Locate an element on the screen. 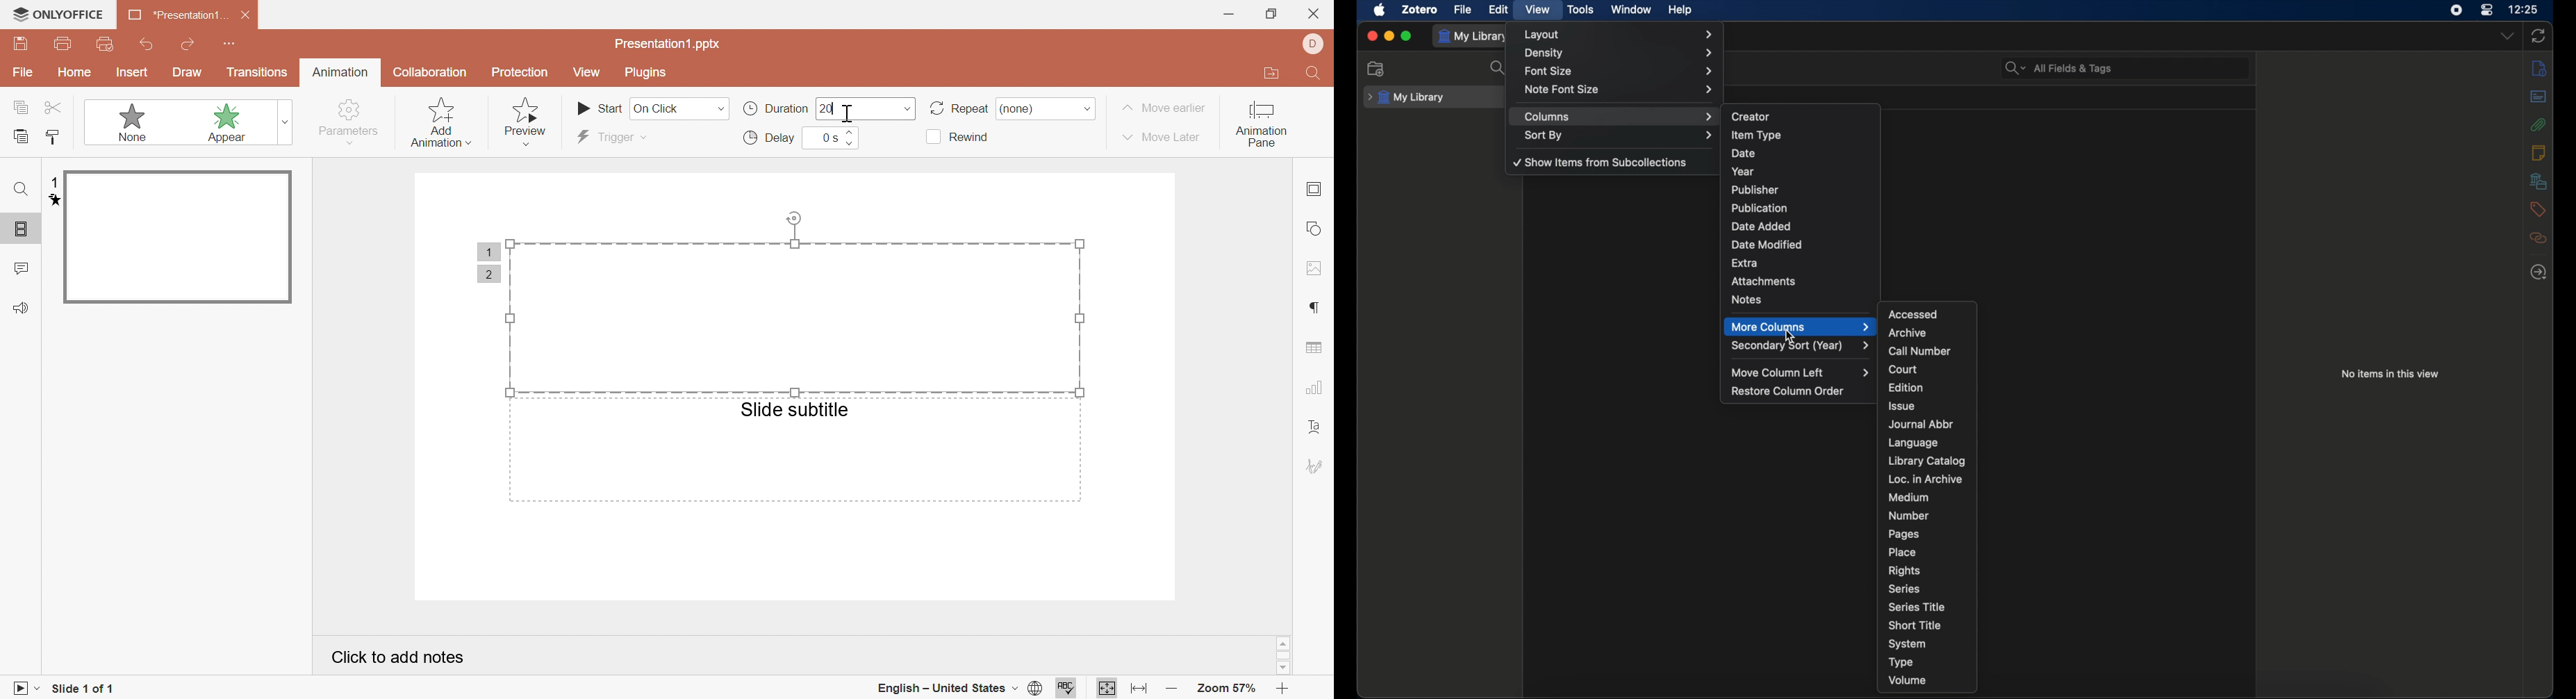 The width and height of the screenshot is (2576, 700). parameters is located at coordinates (350, 122).